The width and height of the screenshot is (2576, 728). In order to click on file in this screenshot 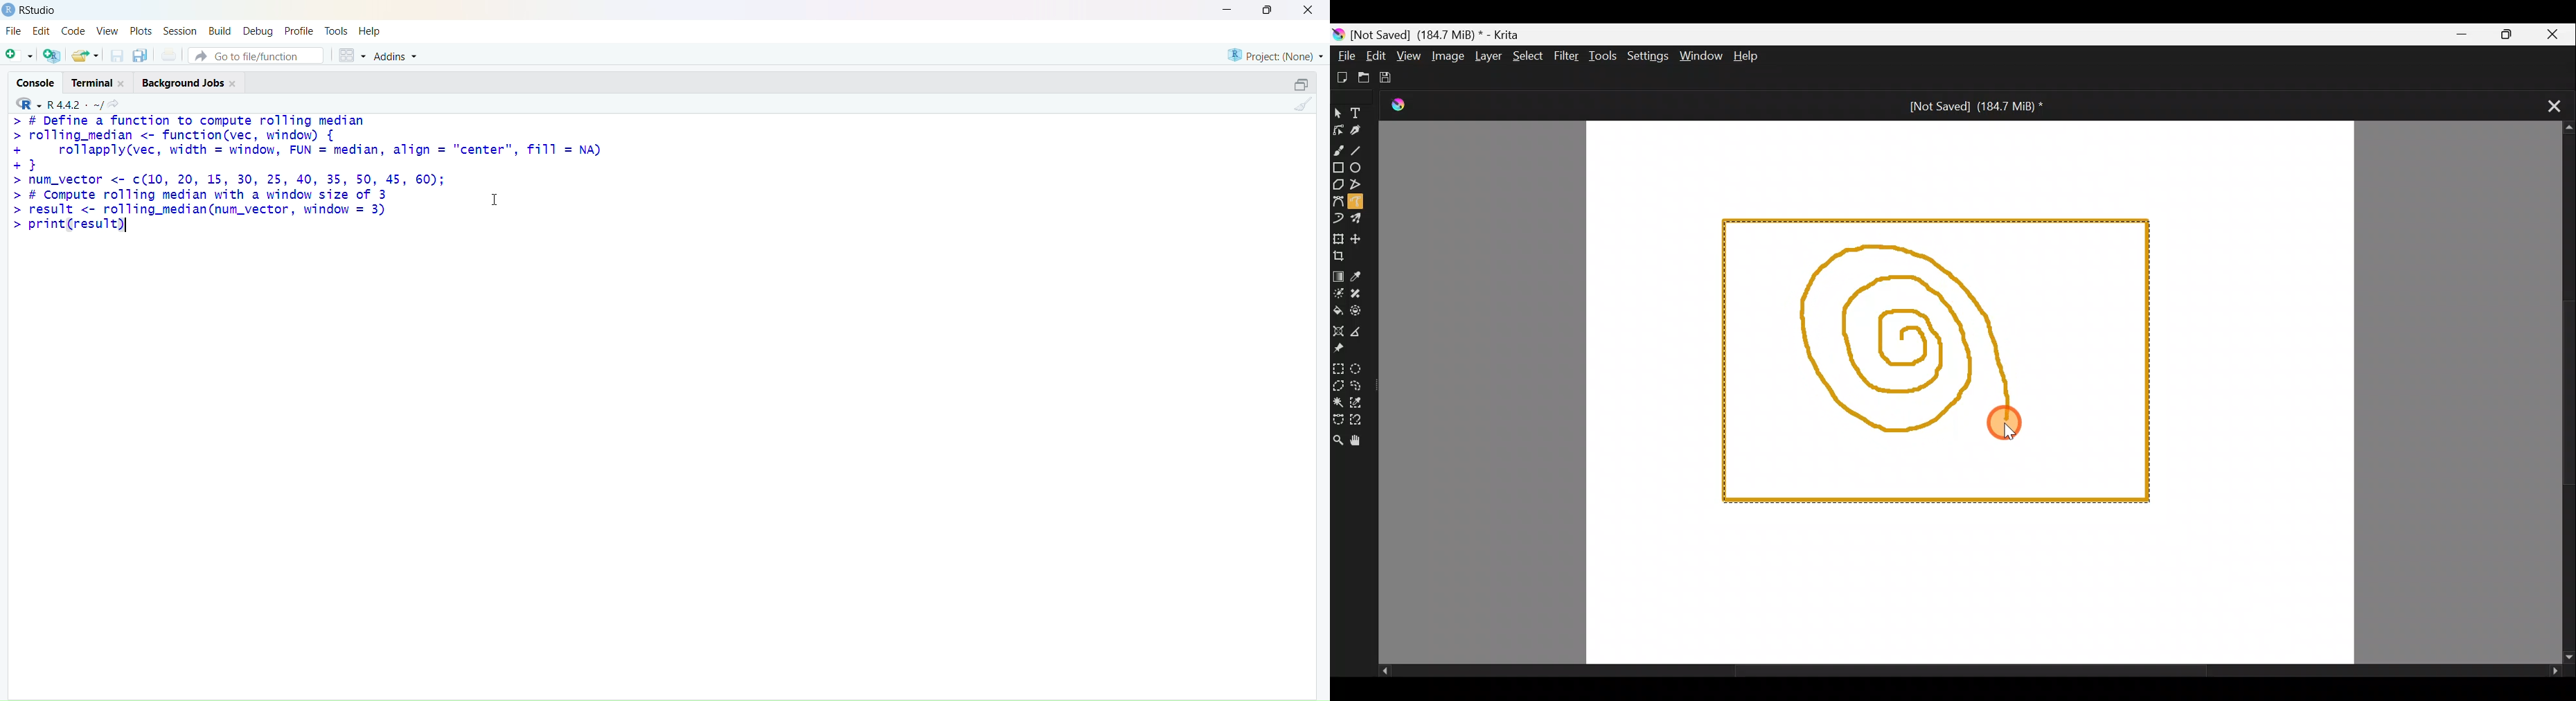, I will do `click(12, 30)`.